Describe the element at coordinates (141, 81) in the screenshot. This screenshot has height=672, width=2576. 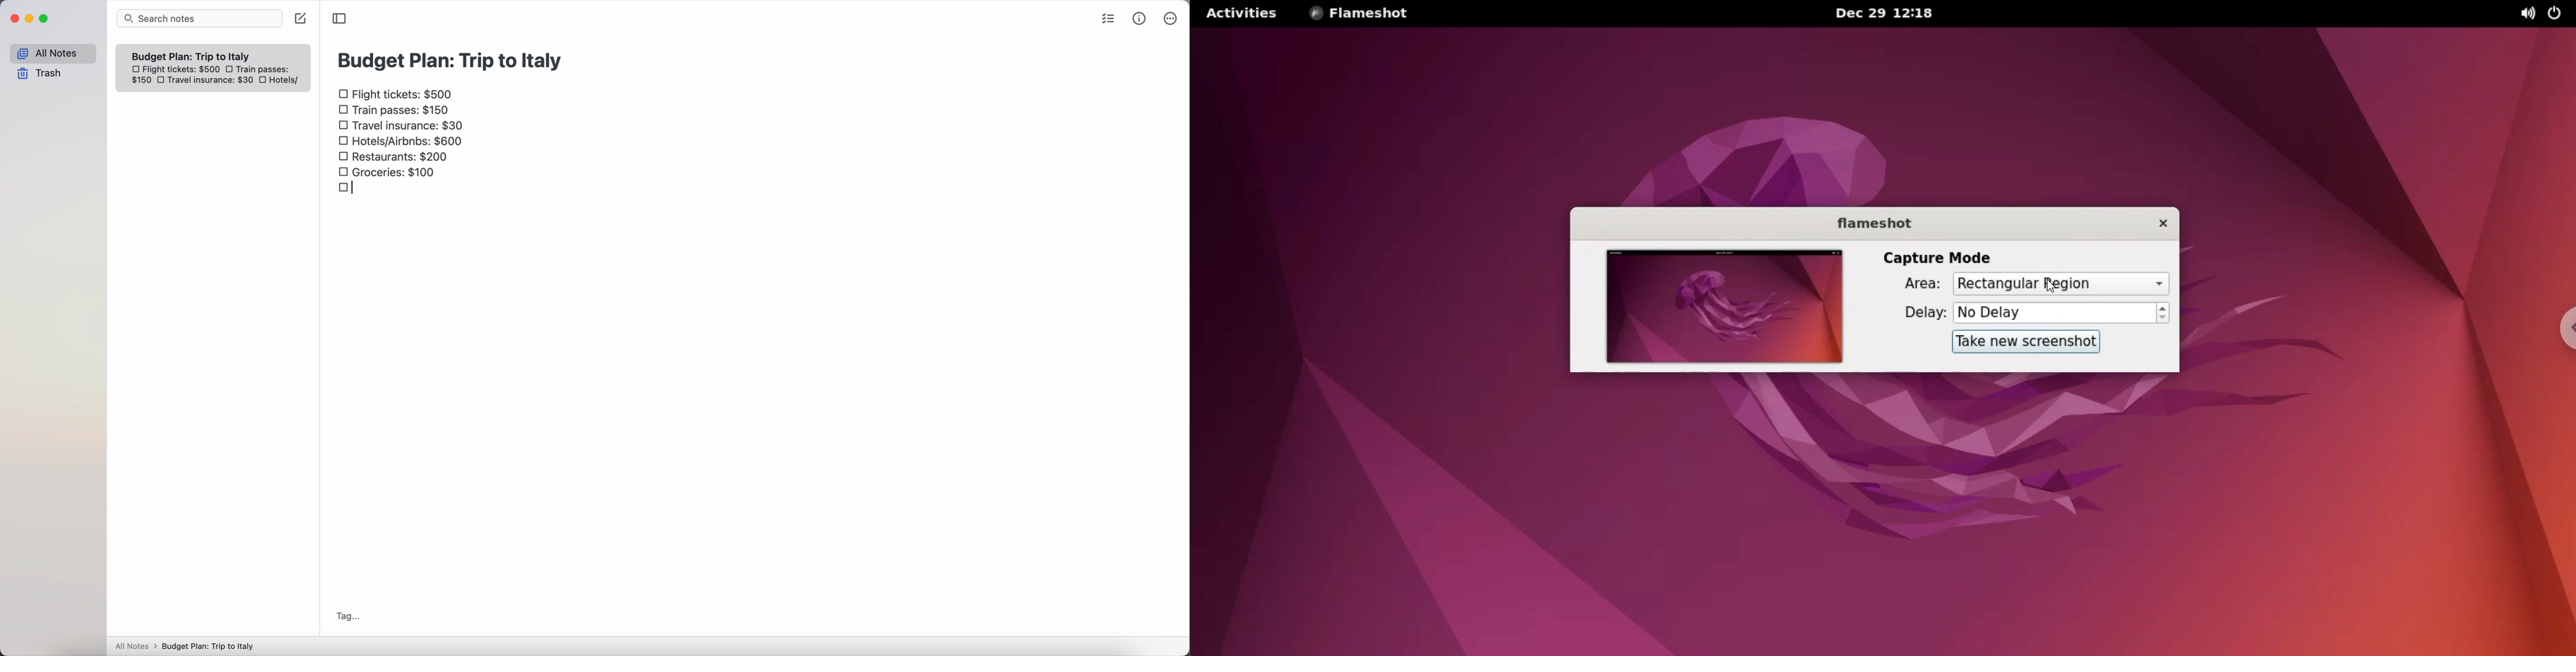
I see `150` at that location.